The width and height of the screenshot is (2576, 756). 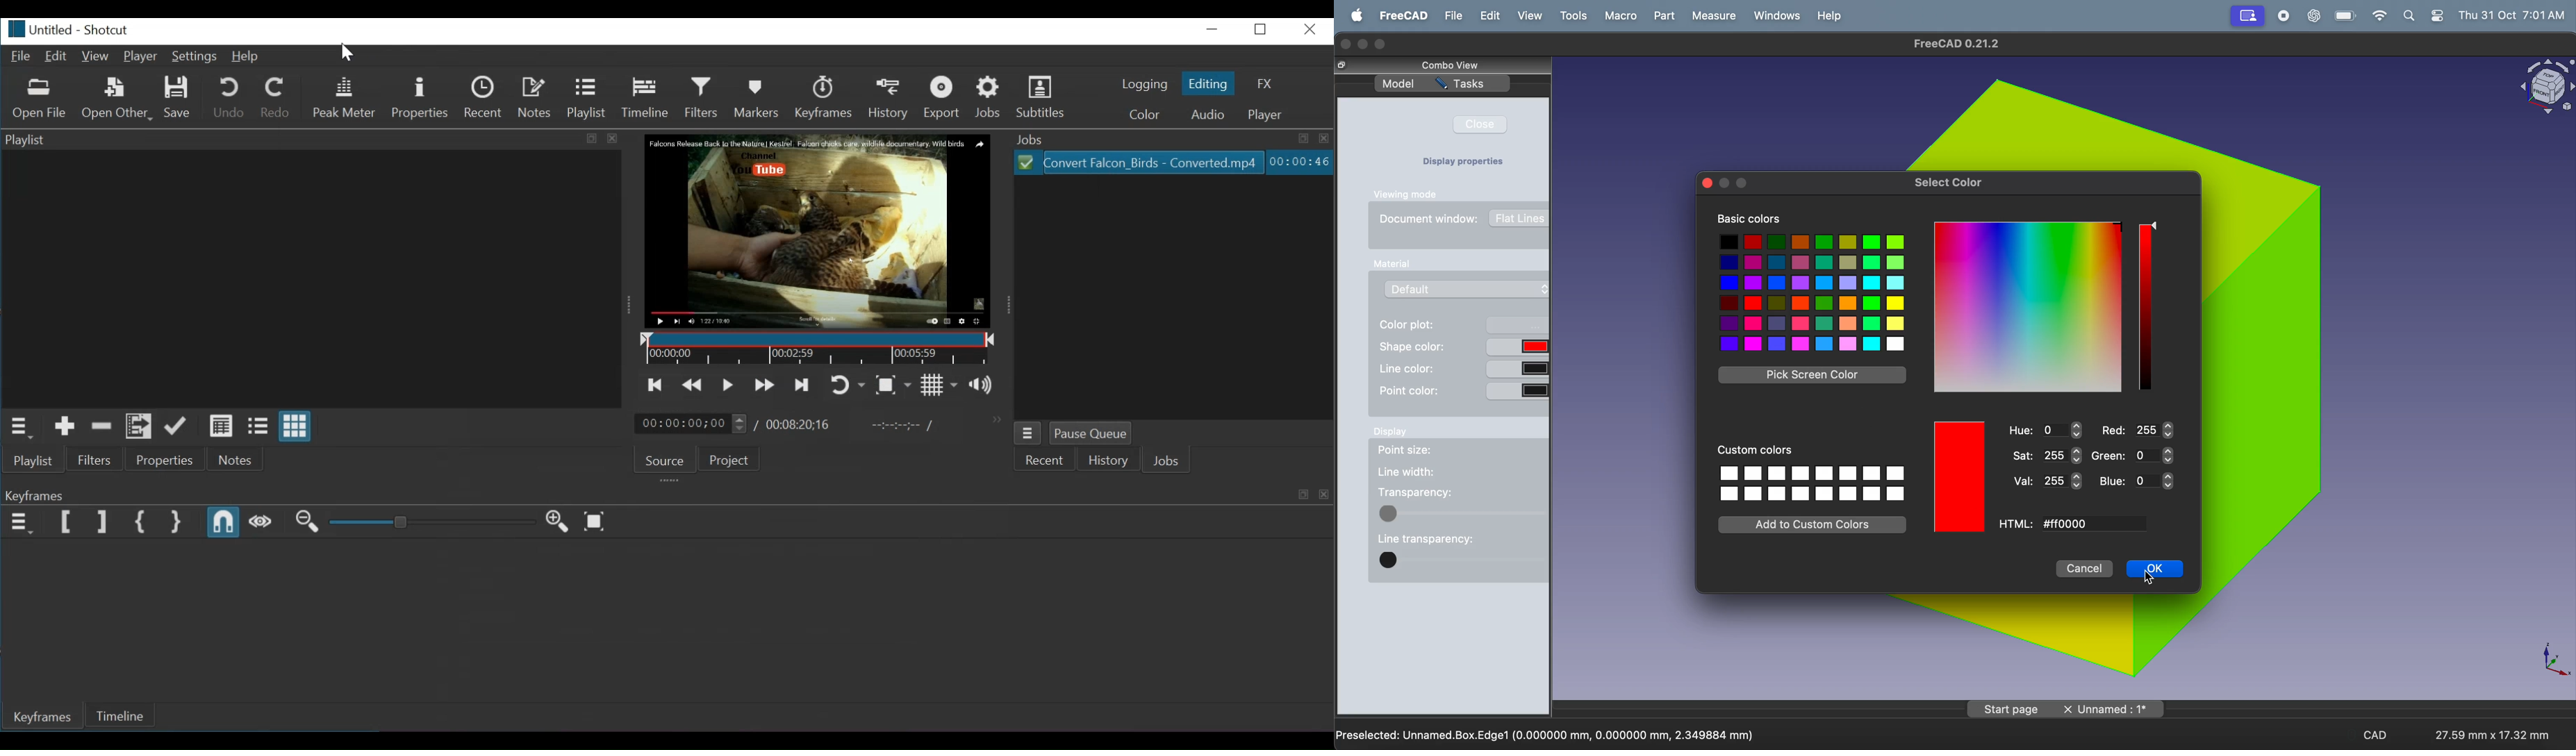 I want to click on Playlist, so click(x=588, y=99).